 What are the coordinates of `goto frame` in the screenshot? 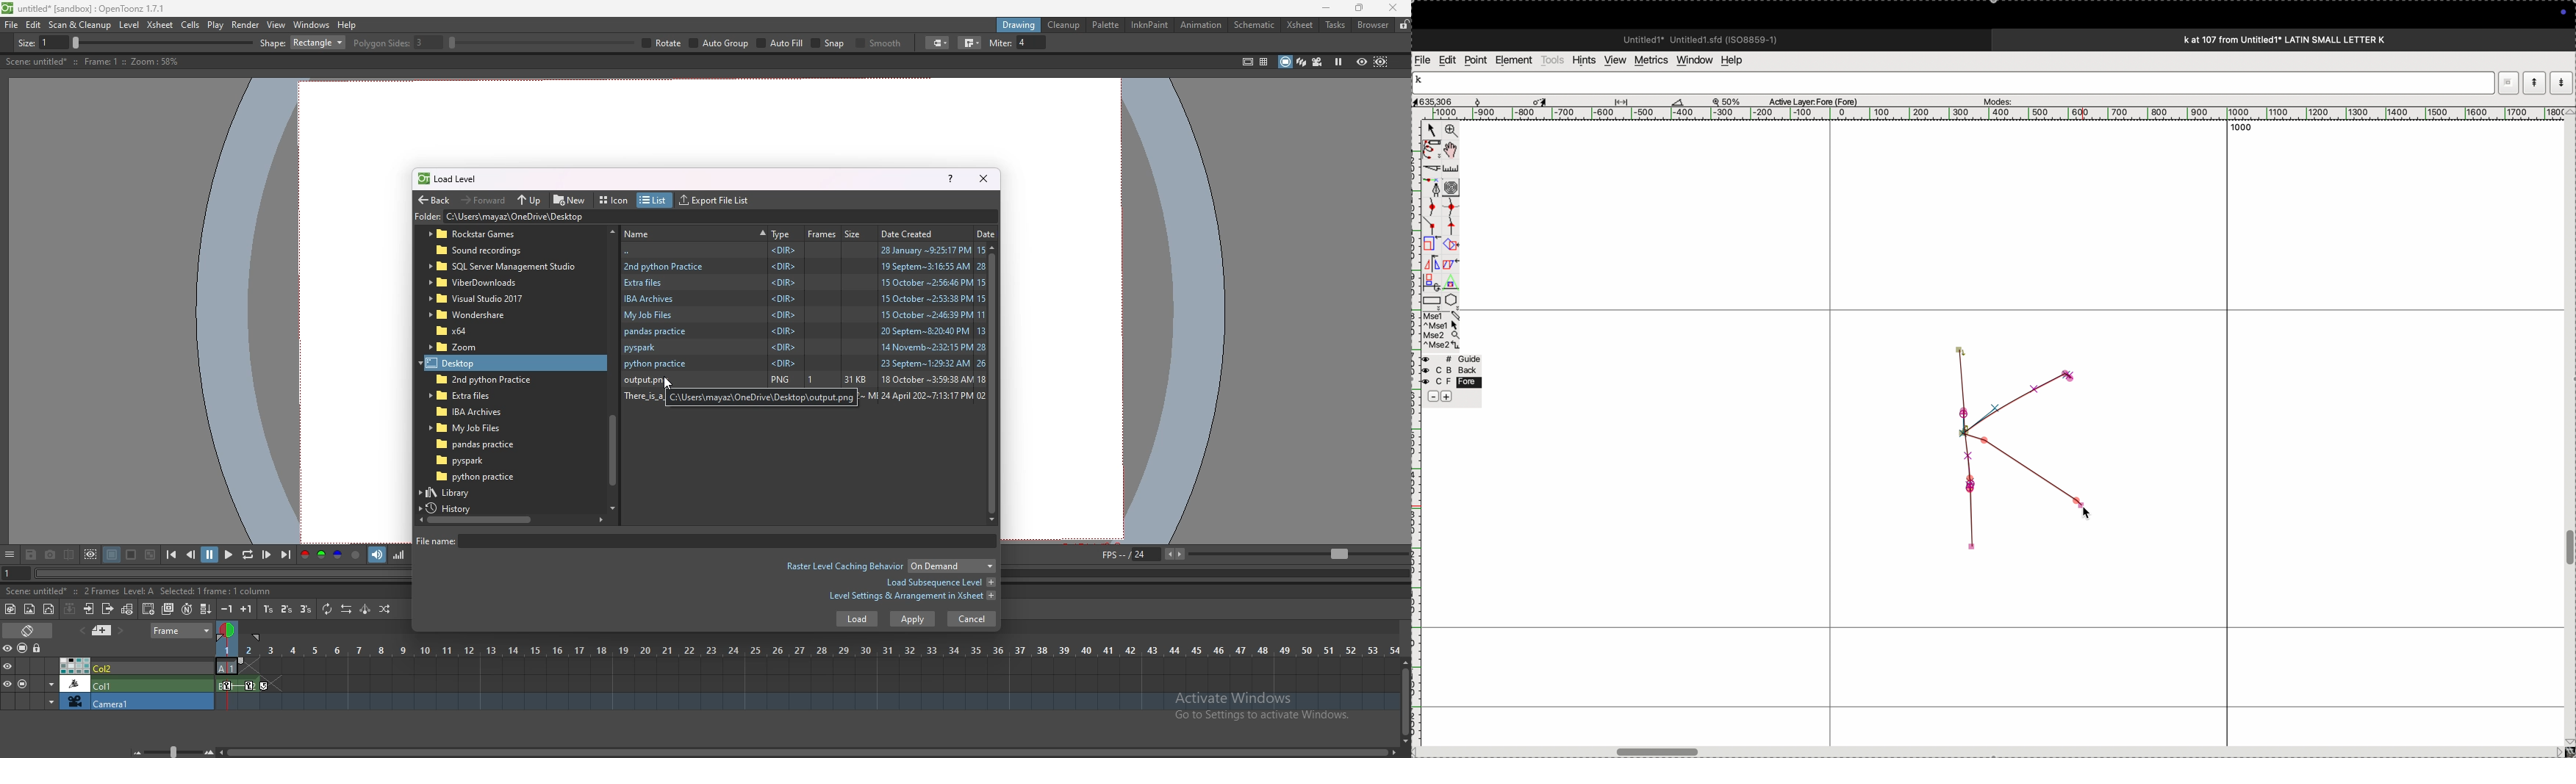 It's located at (16, 574).